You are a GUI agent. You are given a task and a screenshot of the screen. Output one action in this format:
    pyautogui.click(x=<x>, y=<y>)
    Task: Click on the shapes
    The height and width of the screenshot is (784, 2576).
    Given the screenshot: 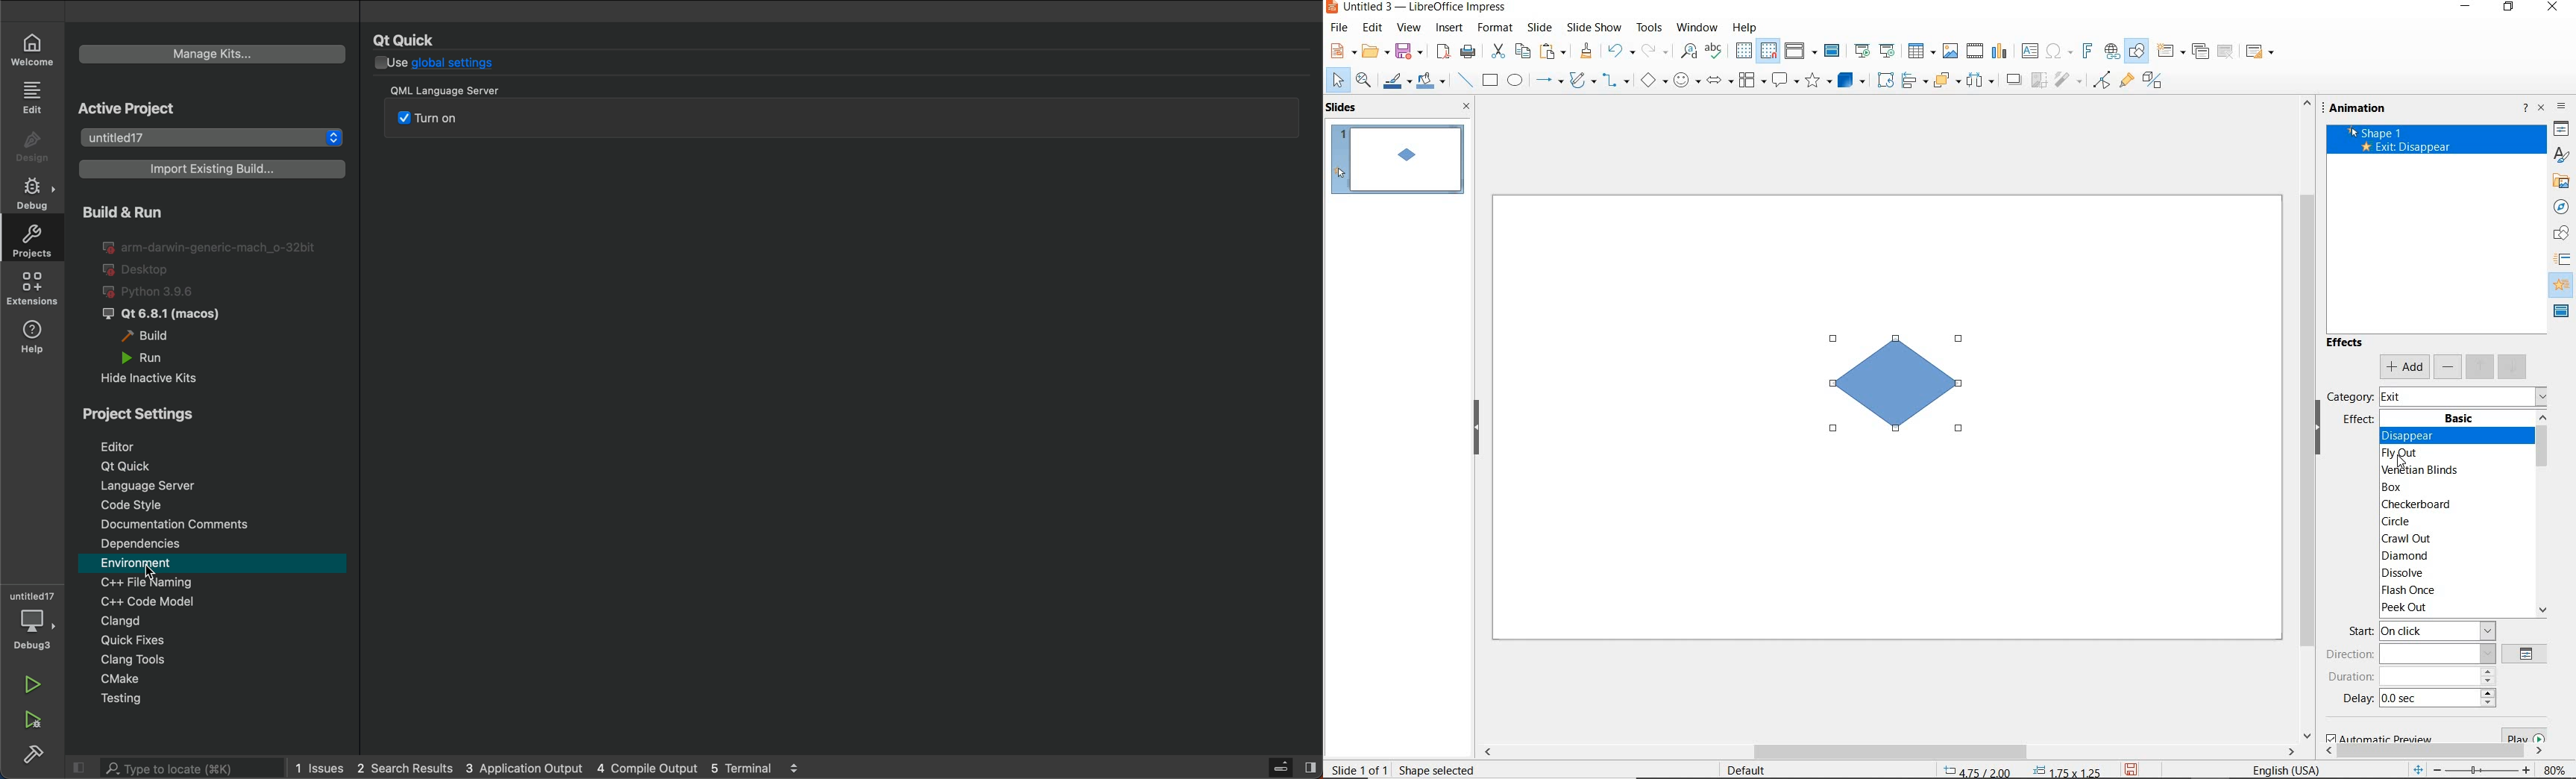 What is the action you would take?
    pyautogui.click(x=2559, y=233)
    